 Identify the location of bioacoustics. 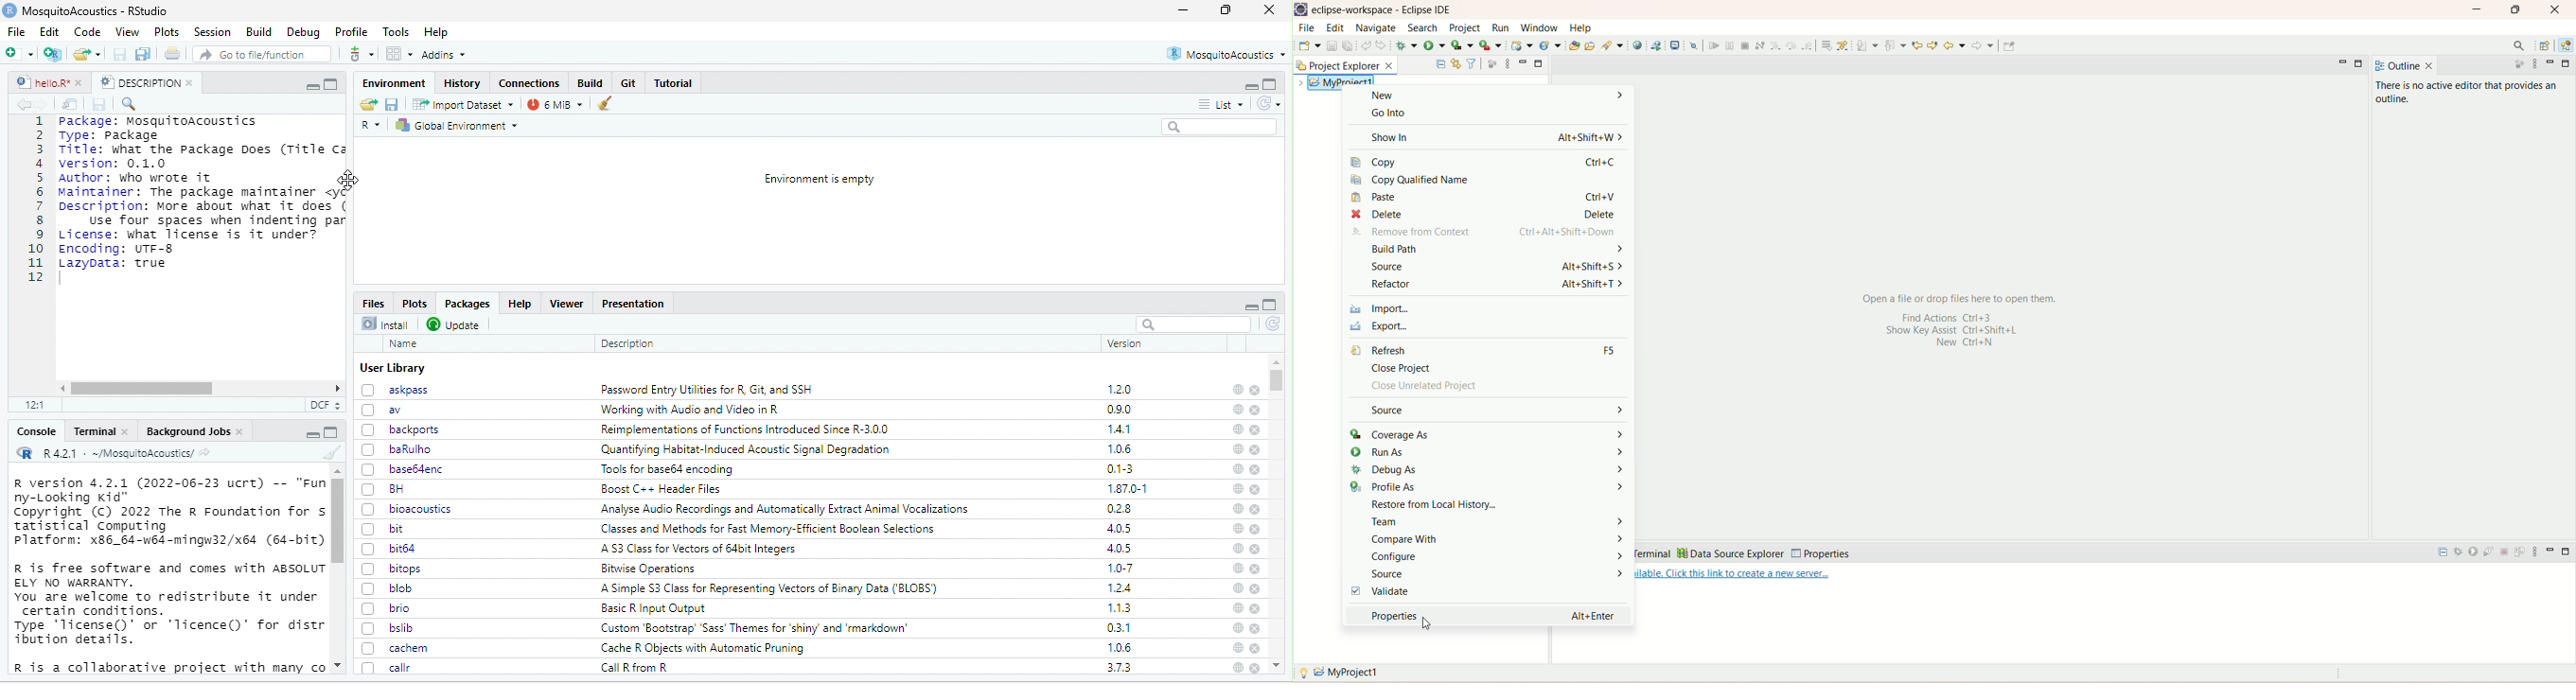
(407, 508).